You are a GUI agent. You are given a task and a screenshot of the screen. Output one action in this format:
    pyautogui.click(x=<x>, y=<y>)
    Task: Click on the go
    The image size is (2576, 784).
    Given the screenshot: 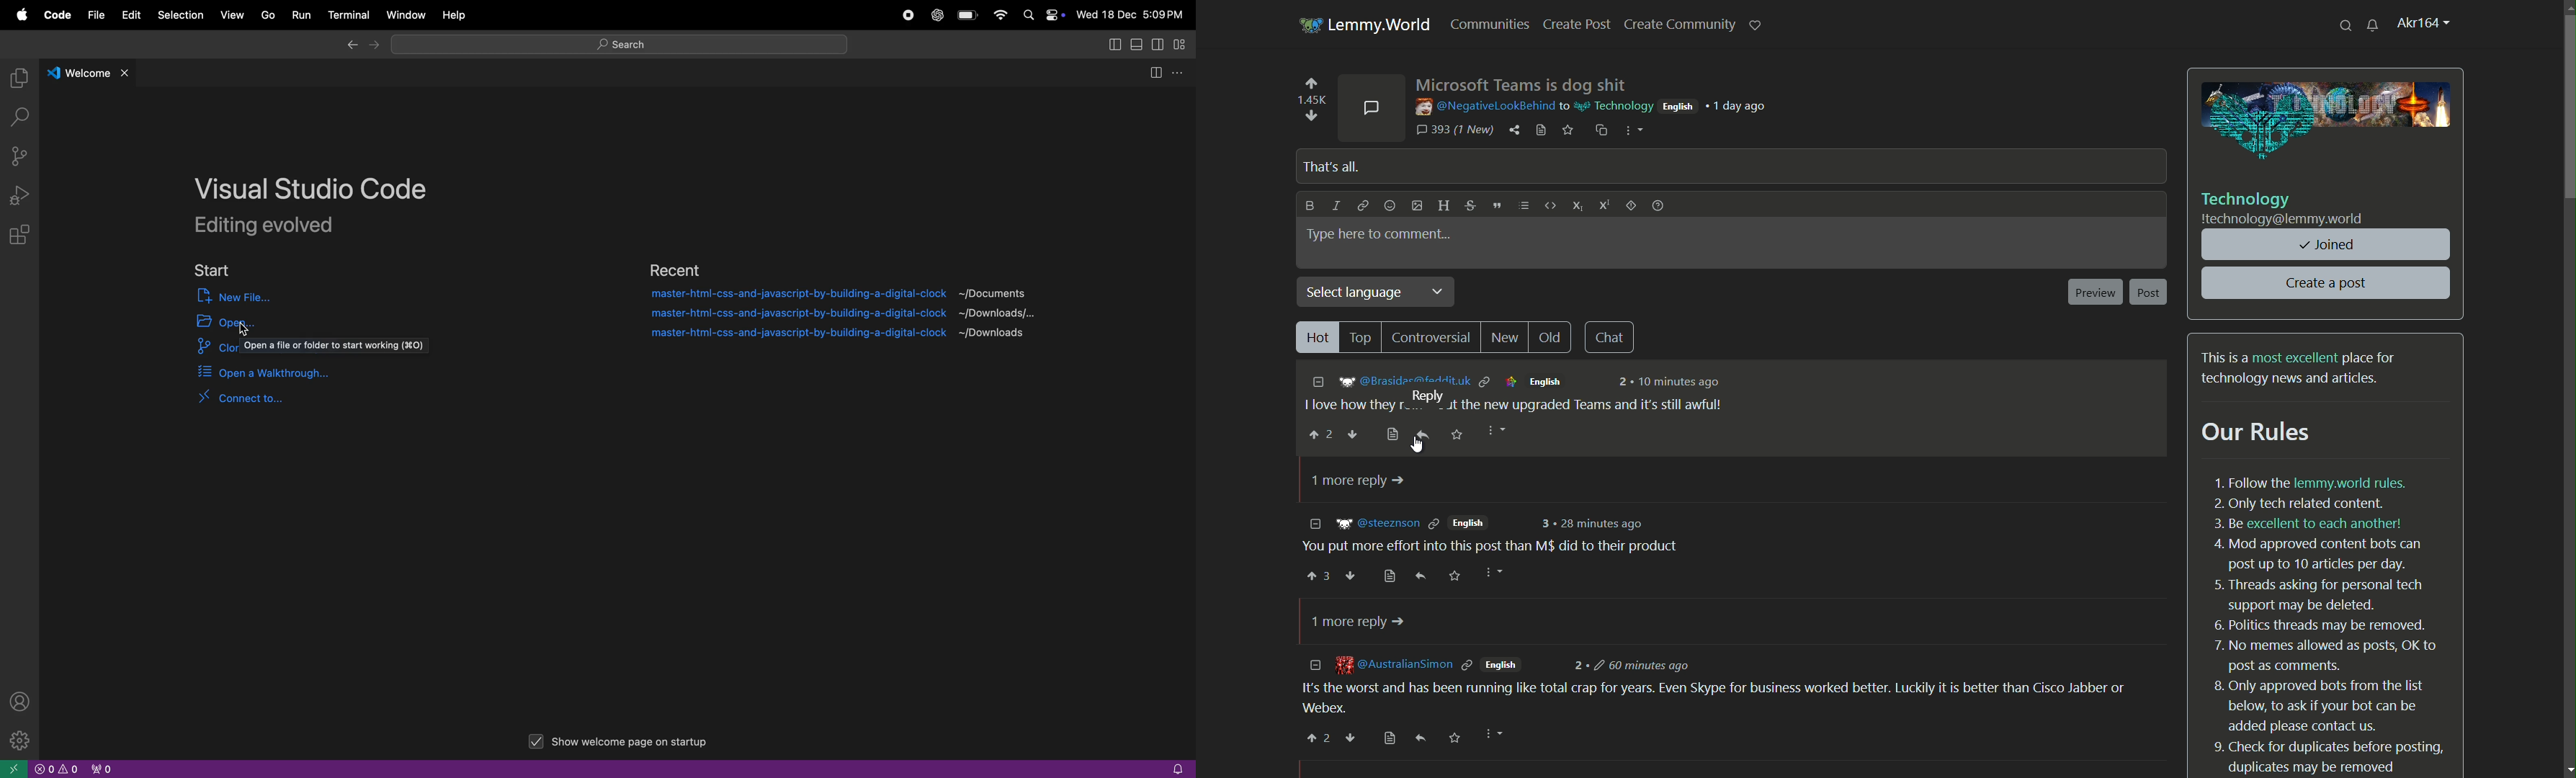 What is the action you would take?
    pyautogui.click(x=265, y=15)
    